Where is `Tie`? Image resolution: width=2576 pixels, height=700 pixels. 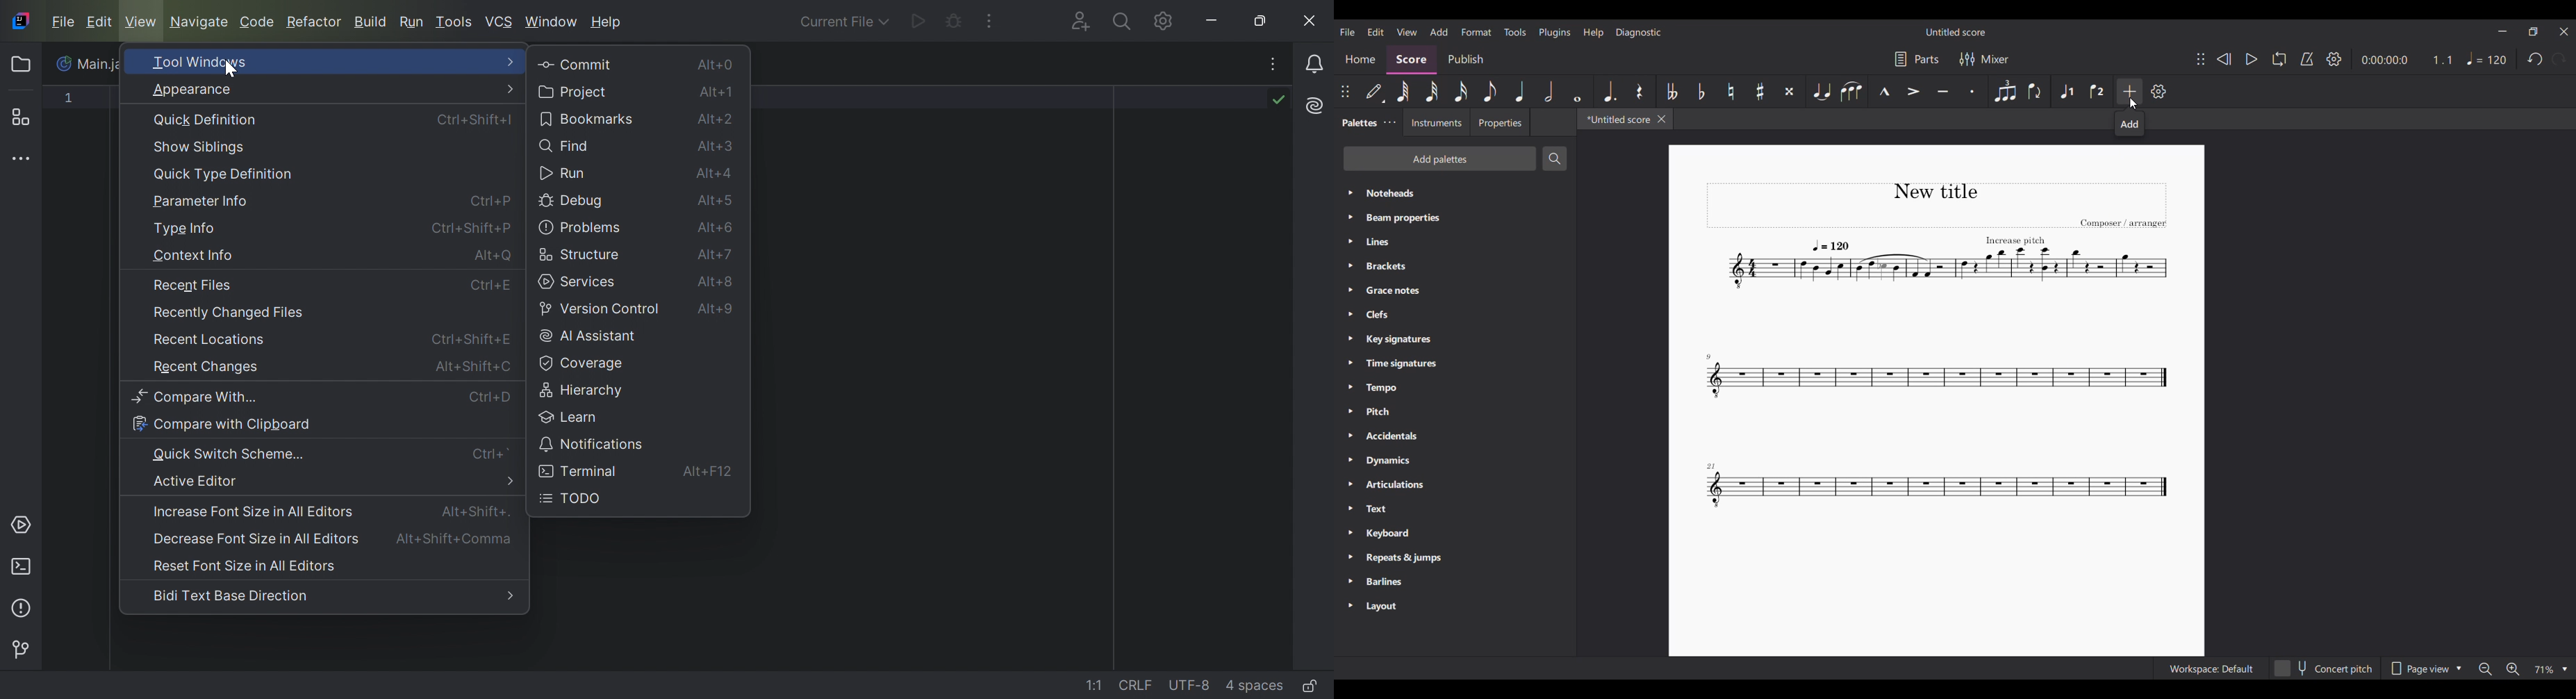 Tie is located at coordinates (1821, 91).